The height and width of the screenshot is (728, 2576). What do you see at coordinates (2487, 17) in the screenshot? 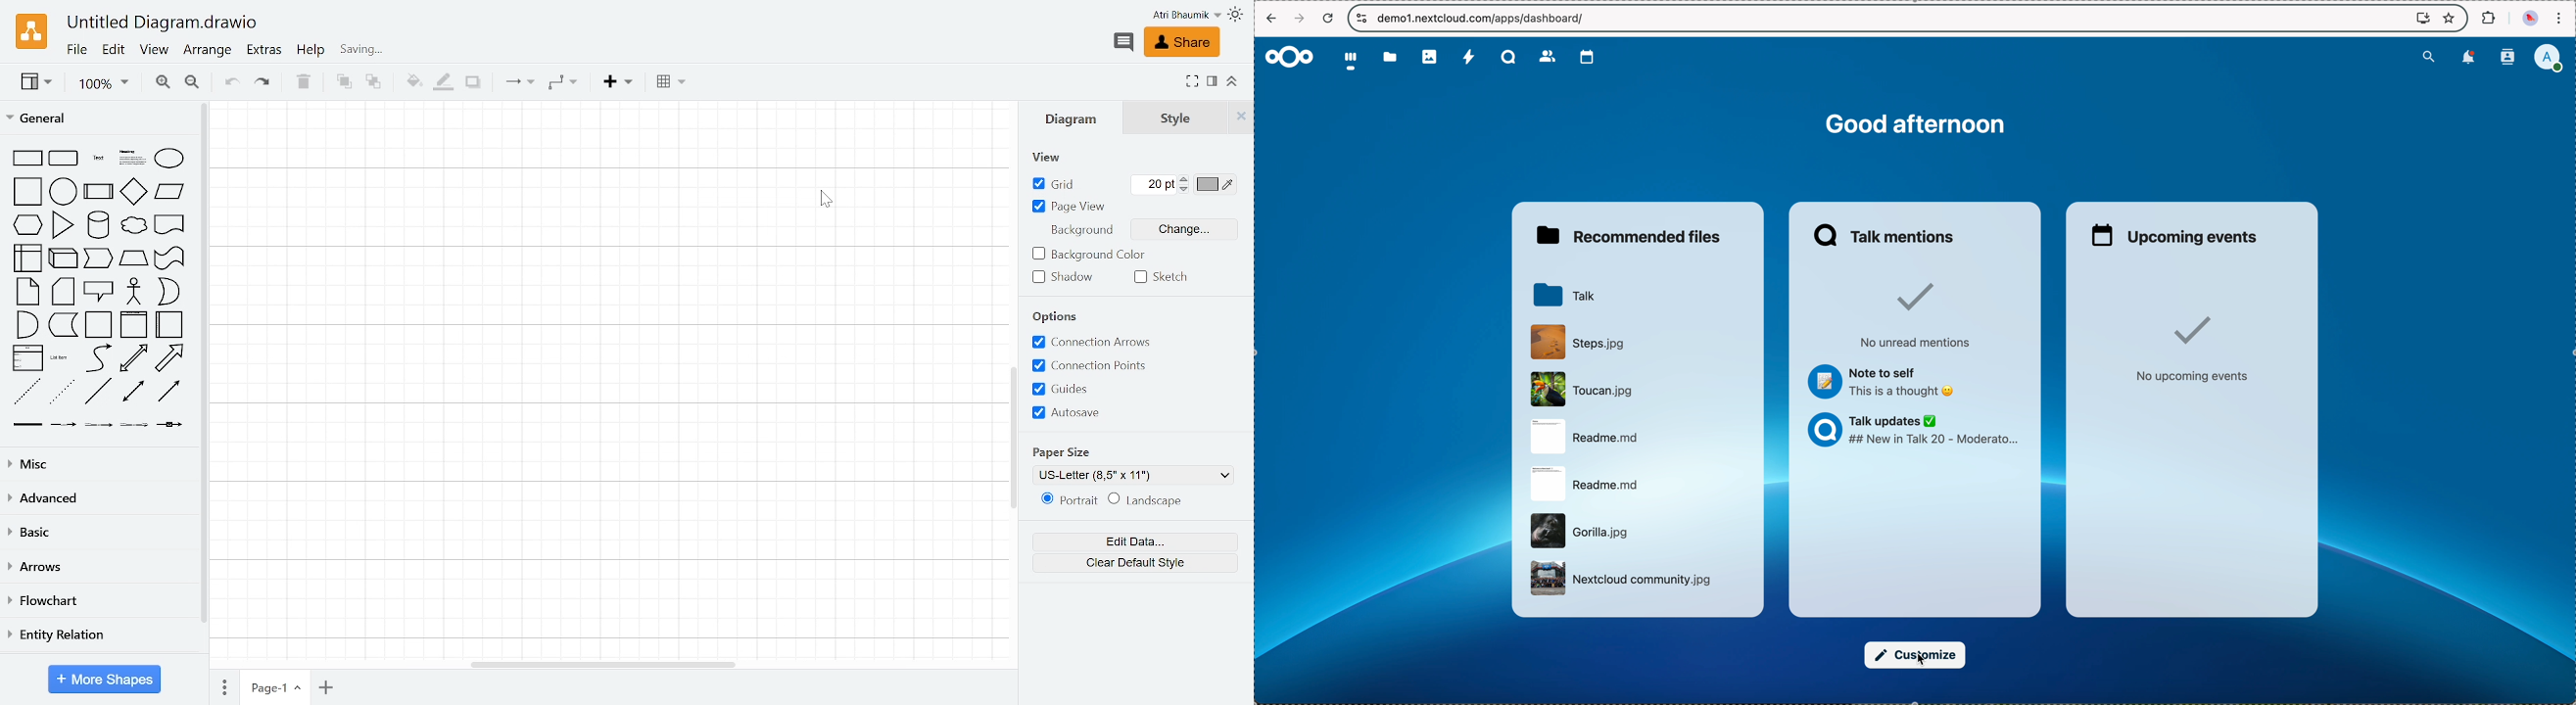
I see `extensions` at bounding box center [2487, 17].